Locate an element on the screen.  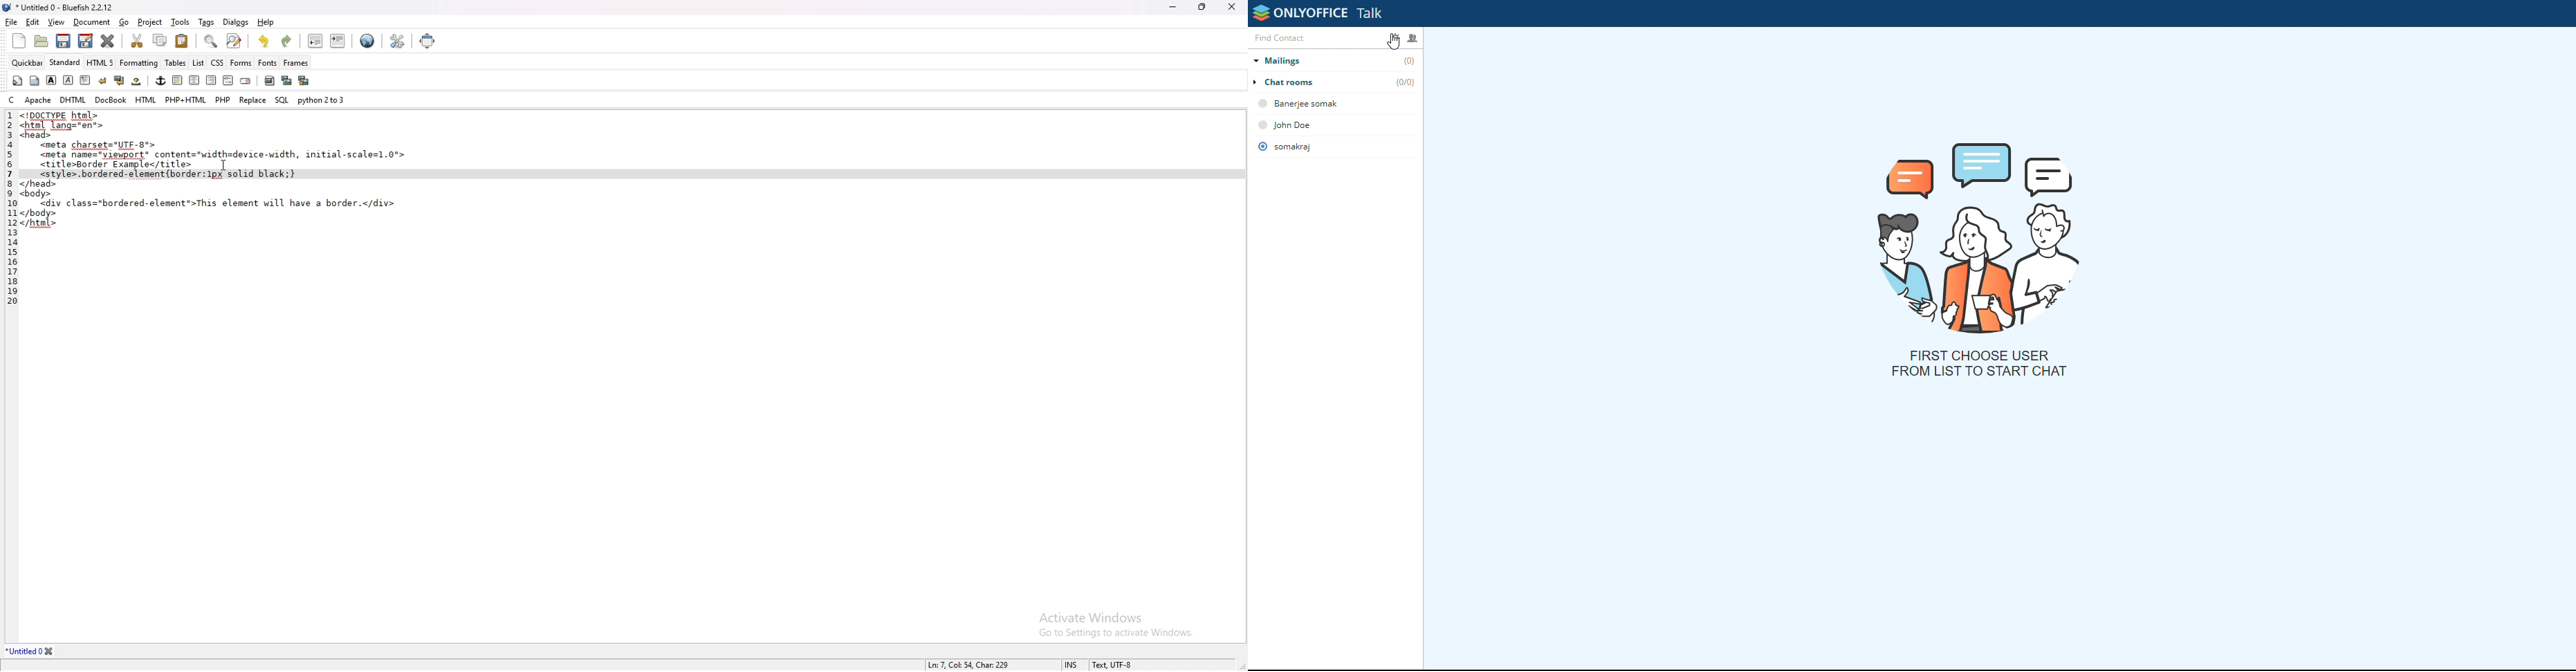
banerjee somak is located at coordinates (1332, 102).